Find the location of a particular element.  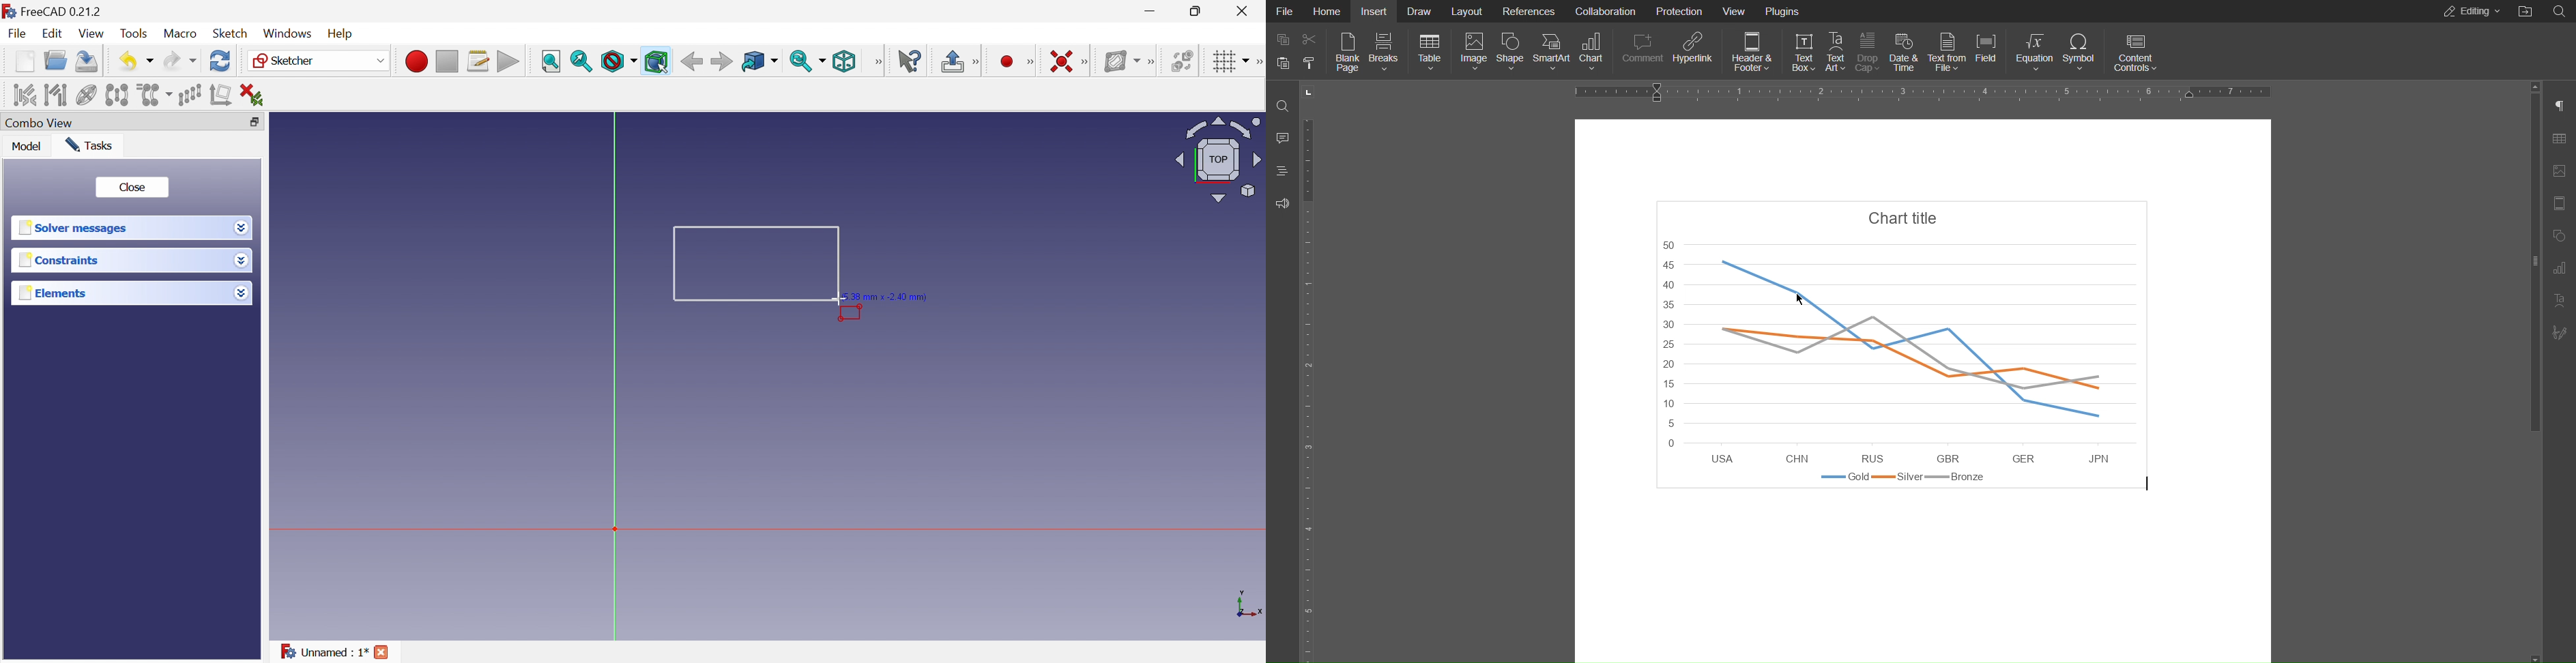

Drop down is located at coordinates (242, 294).